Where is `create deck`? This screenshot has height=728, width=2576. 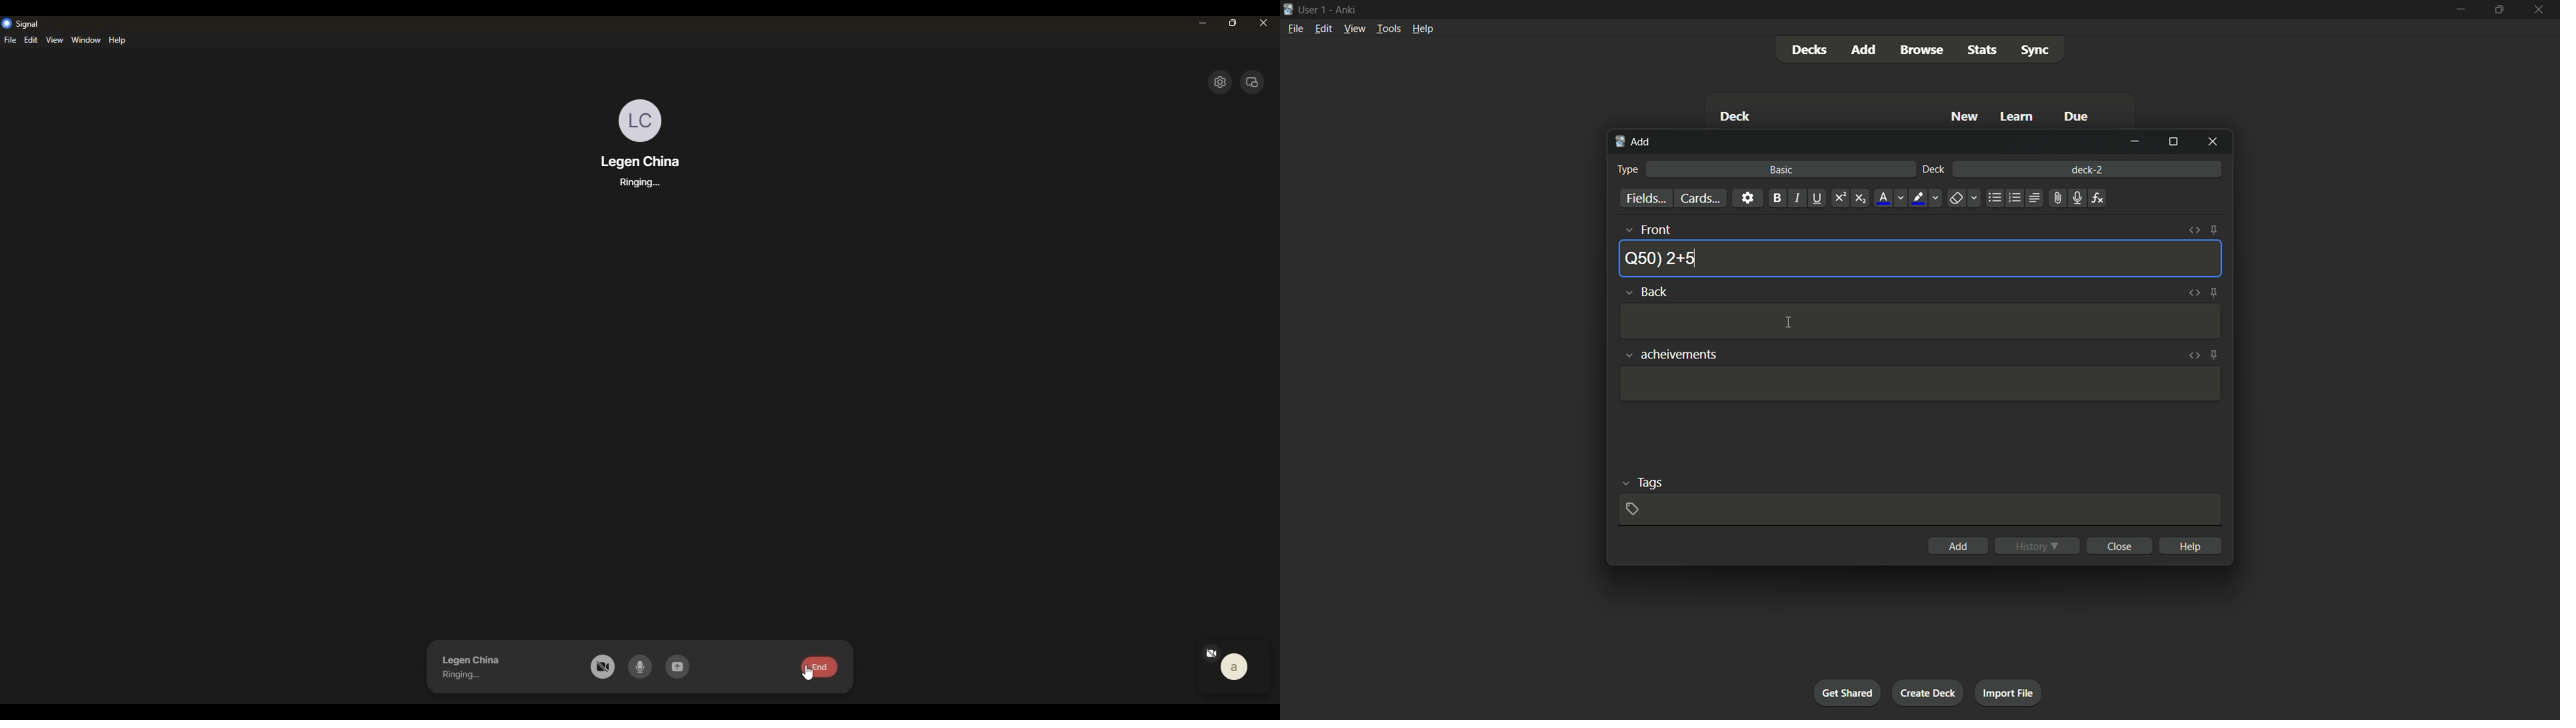 create deck is located at coordinates (1929, 692).